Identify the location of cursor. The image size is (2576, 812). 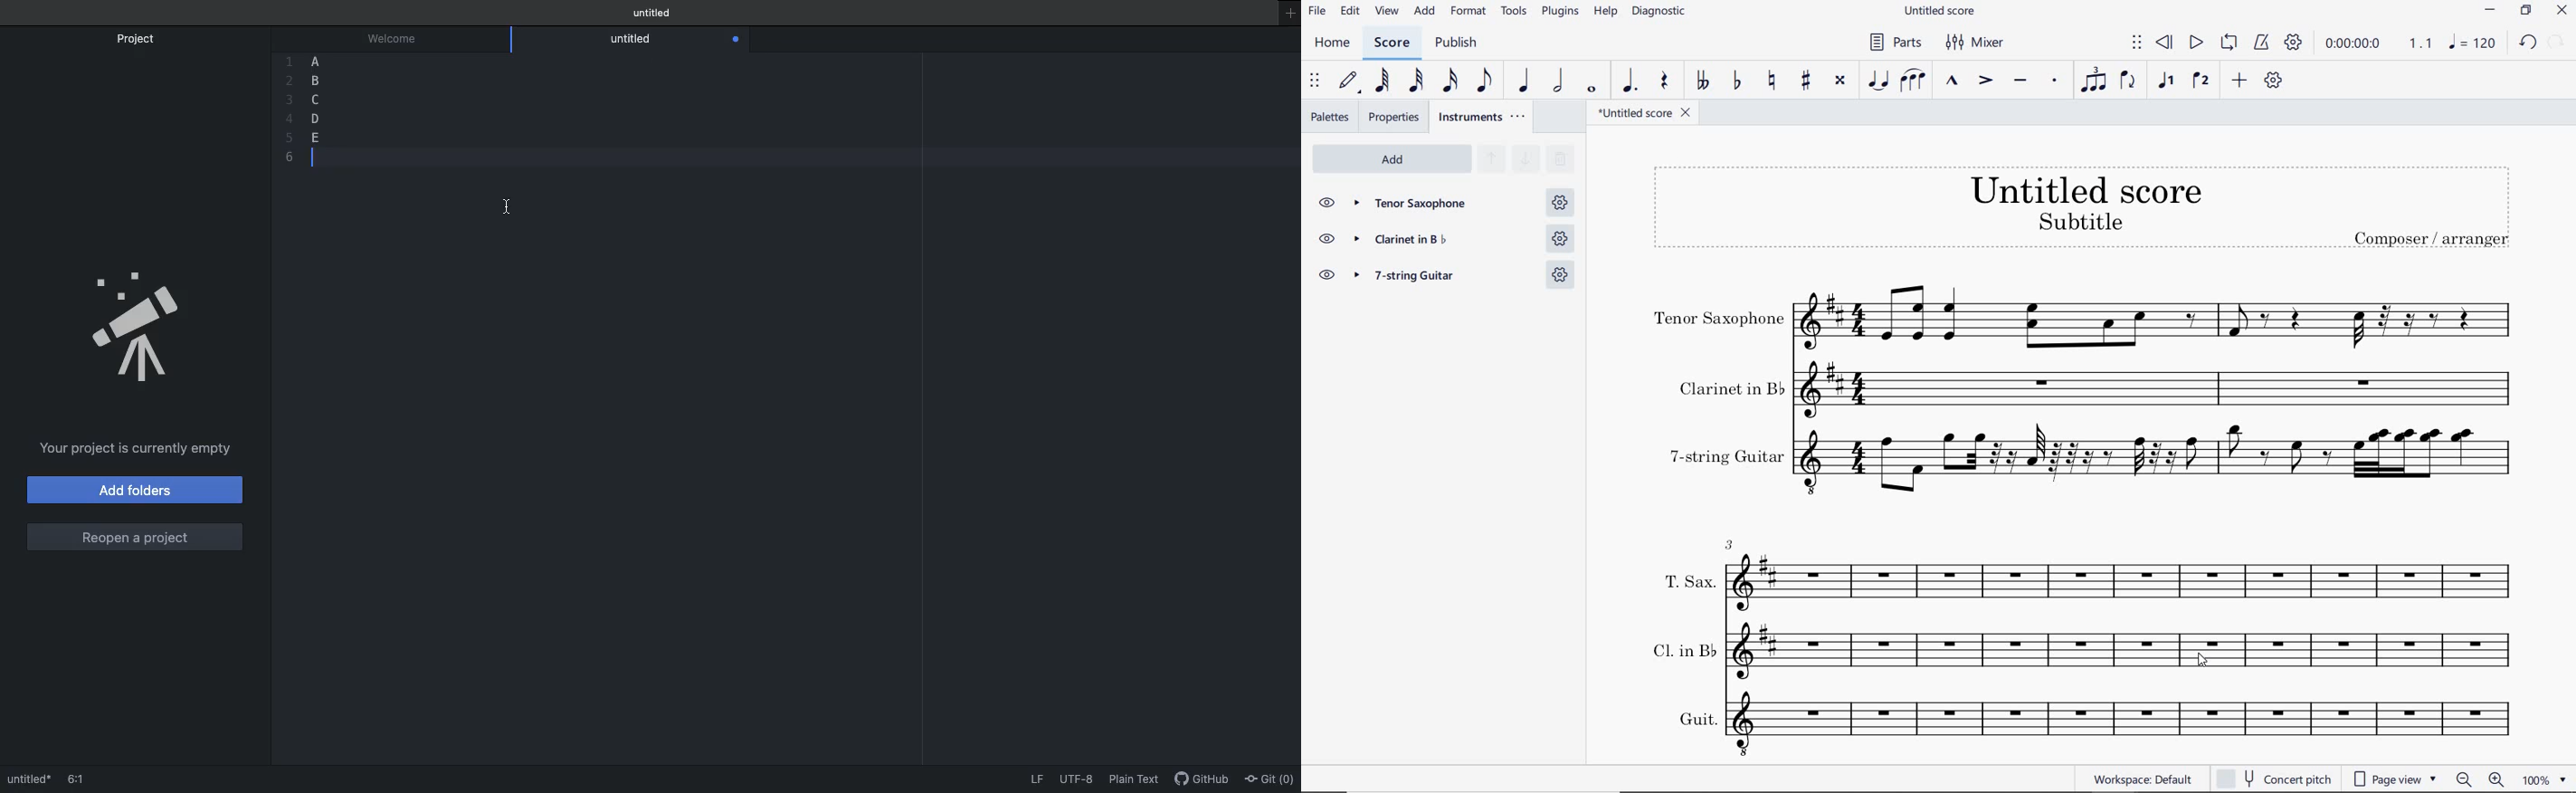
(2202, 662).